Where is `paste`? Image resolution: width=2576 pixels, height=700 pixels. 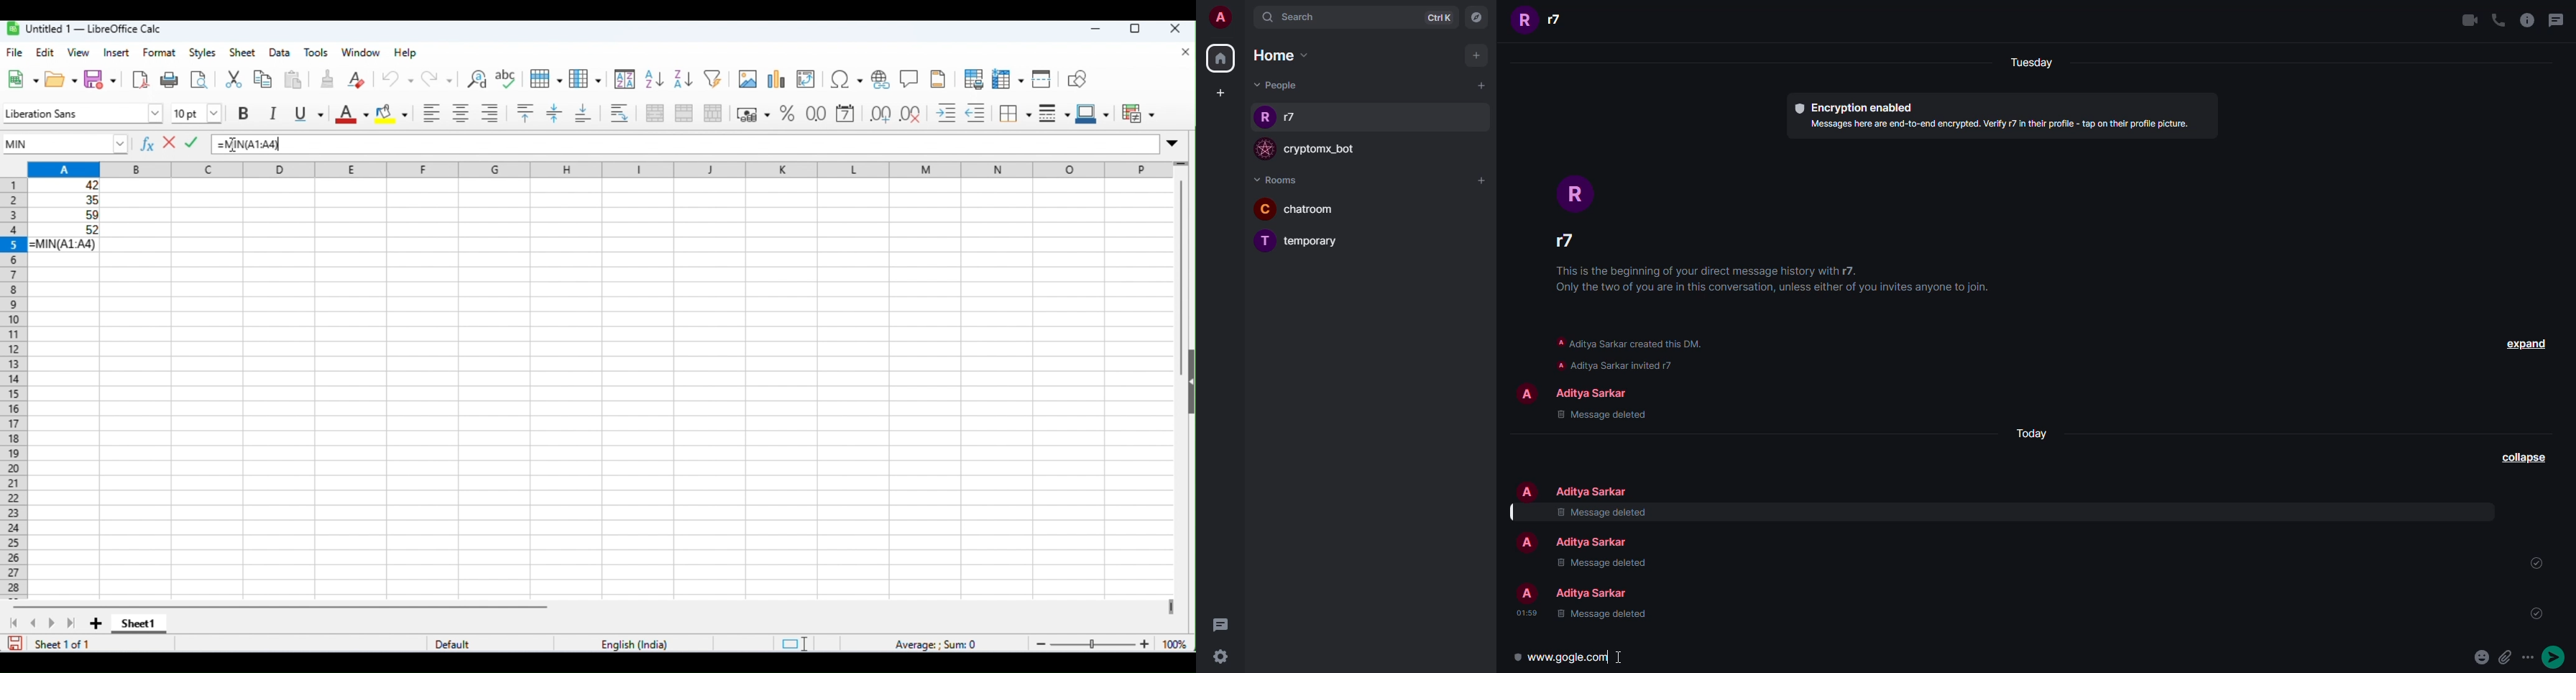 paste is located at coordinates (295, 80).